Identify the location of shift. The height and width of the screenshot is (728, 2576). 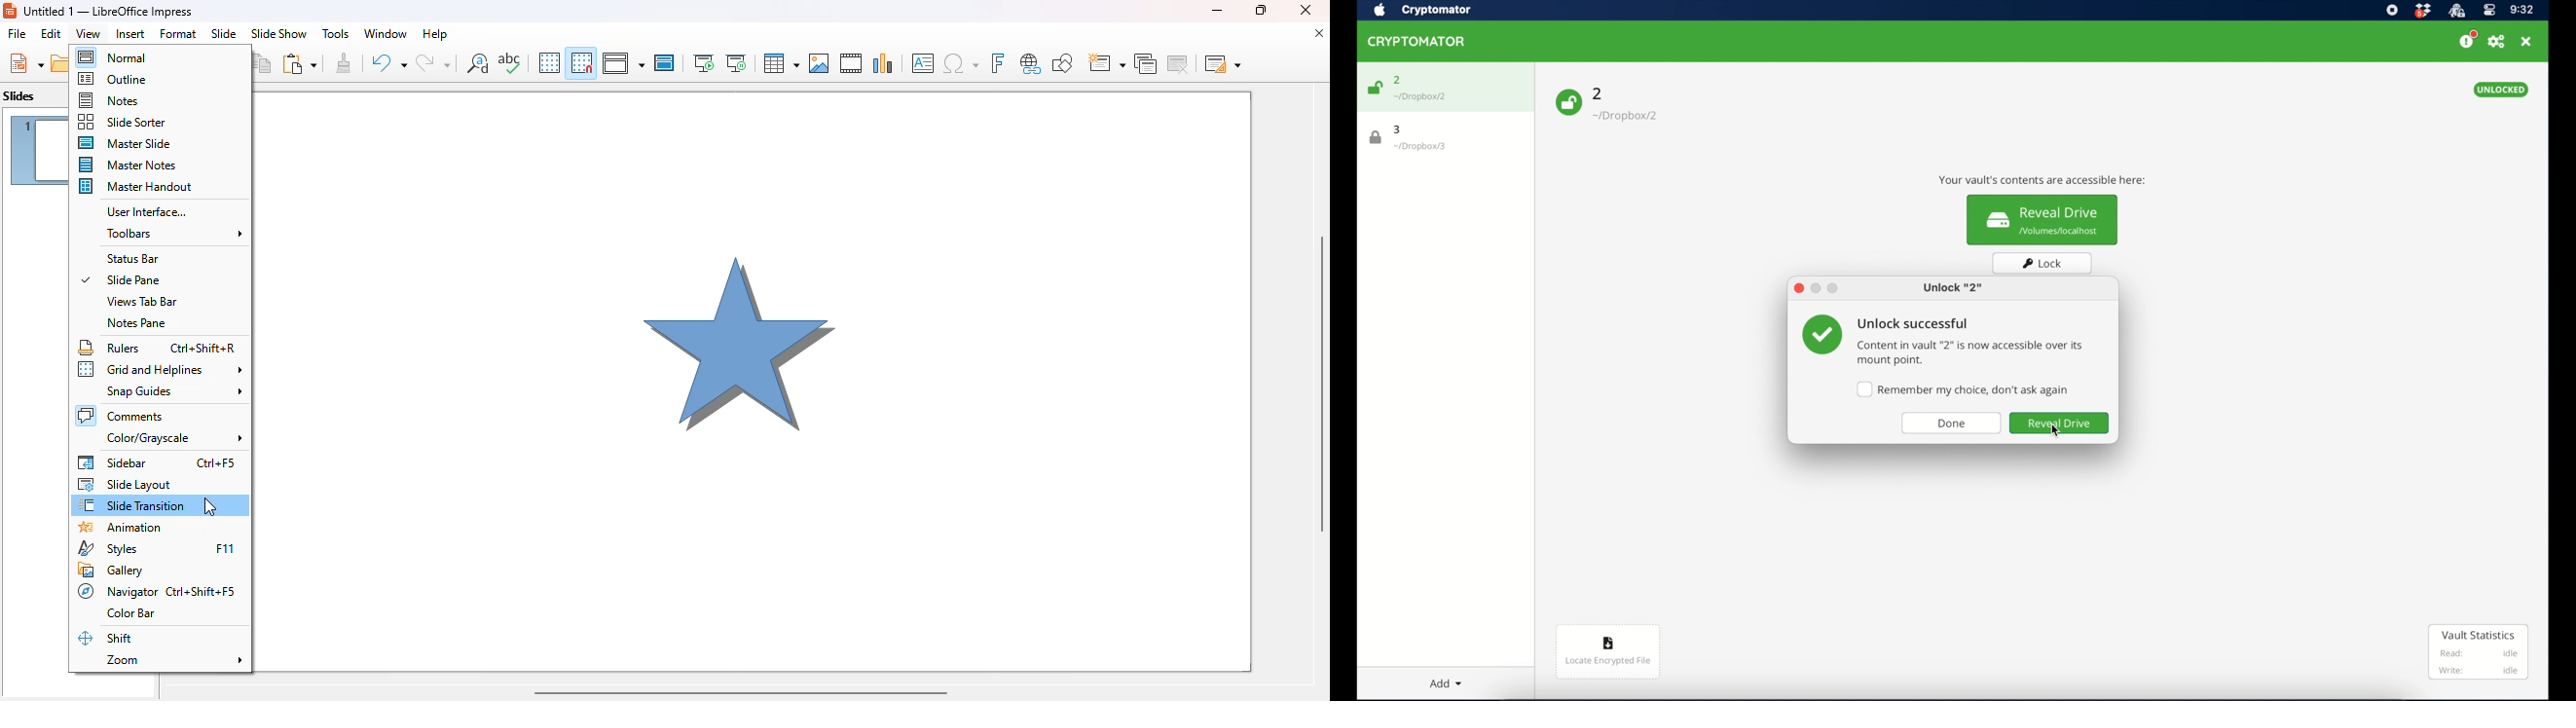
(106, 638).